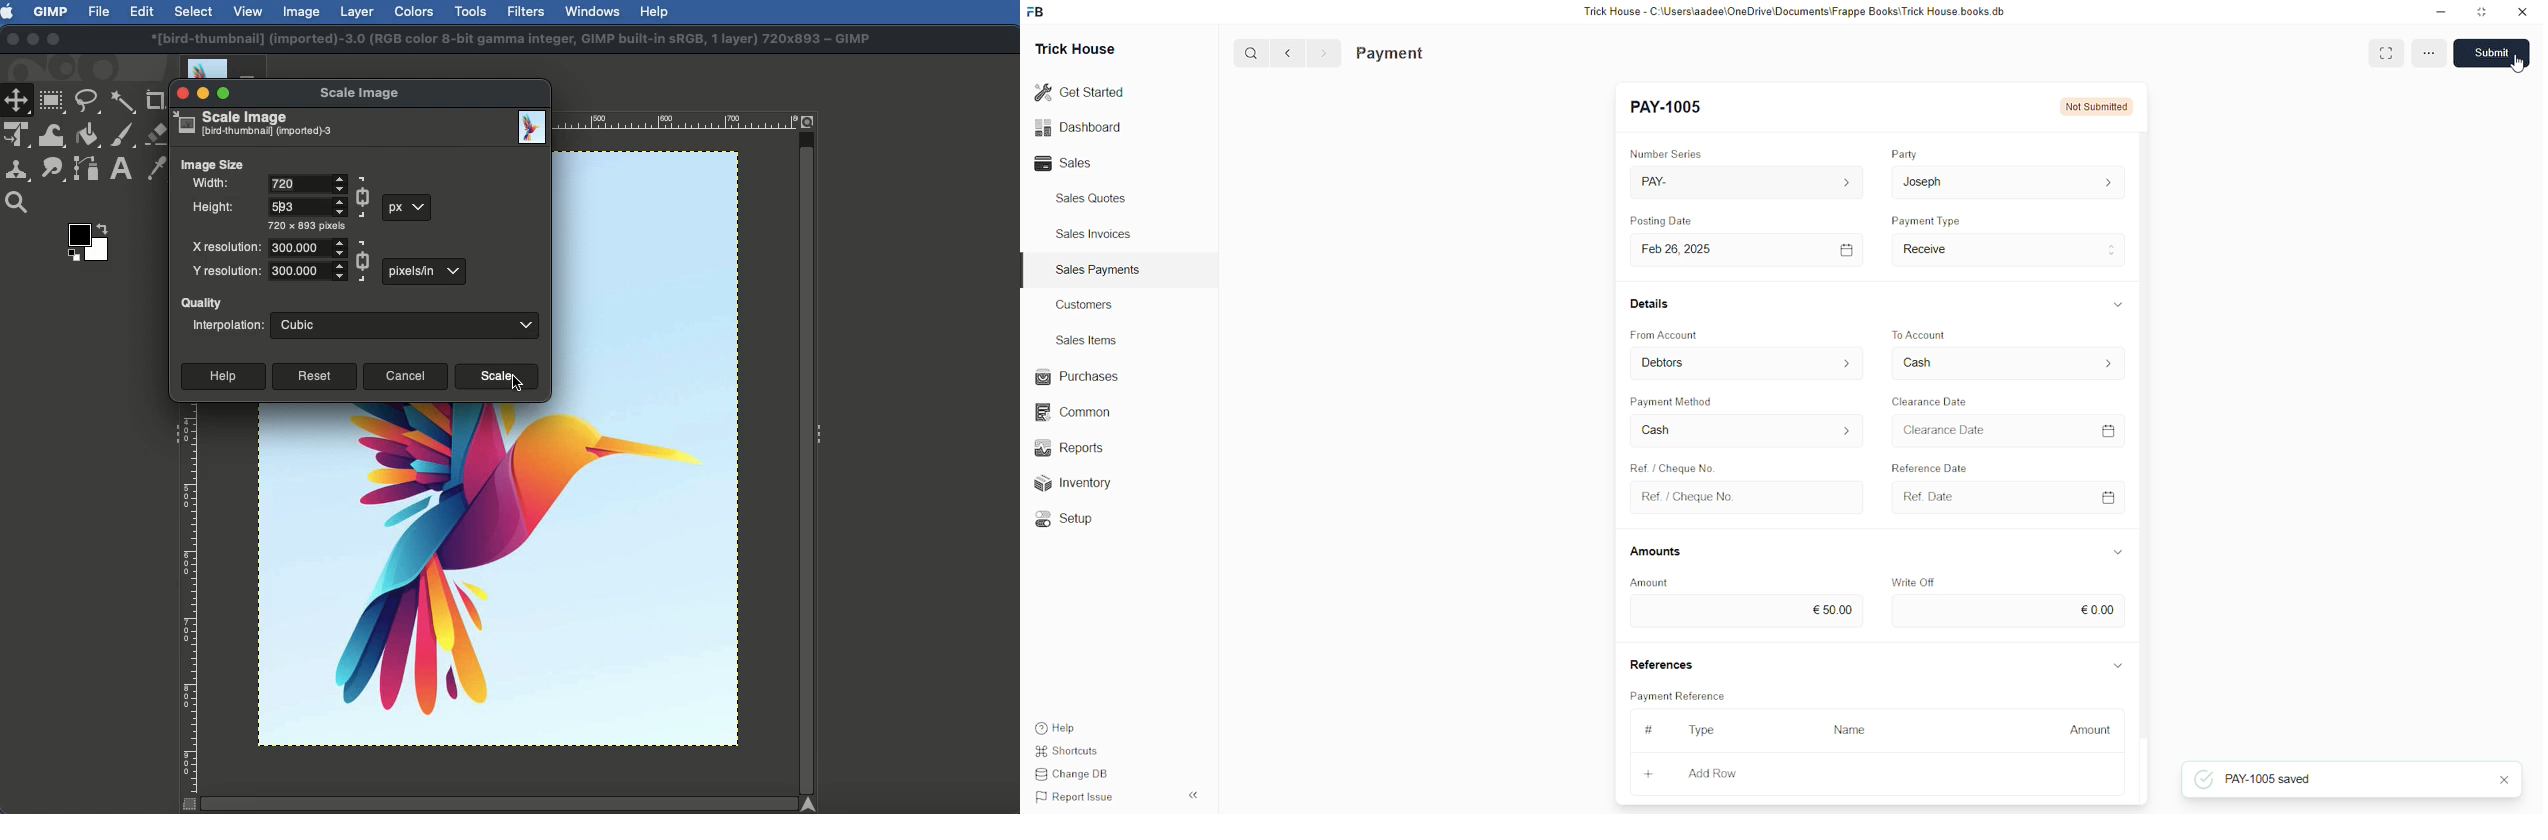 The height and width of the screenshot is (840, 2548). What do you see at coordinates (1745, 612) in the screenshot?
I see `€50.00` at bounding box center [1745, 612].